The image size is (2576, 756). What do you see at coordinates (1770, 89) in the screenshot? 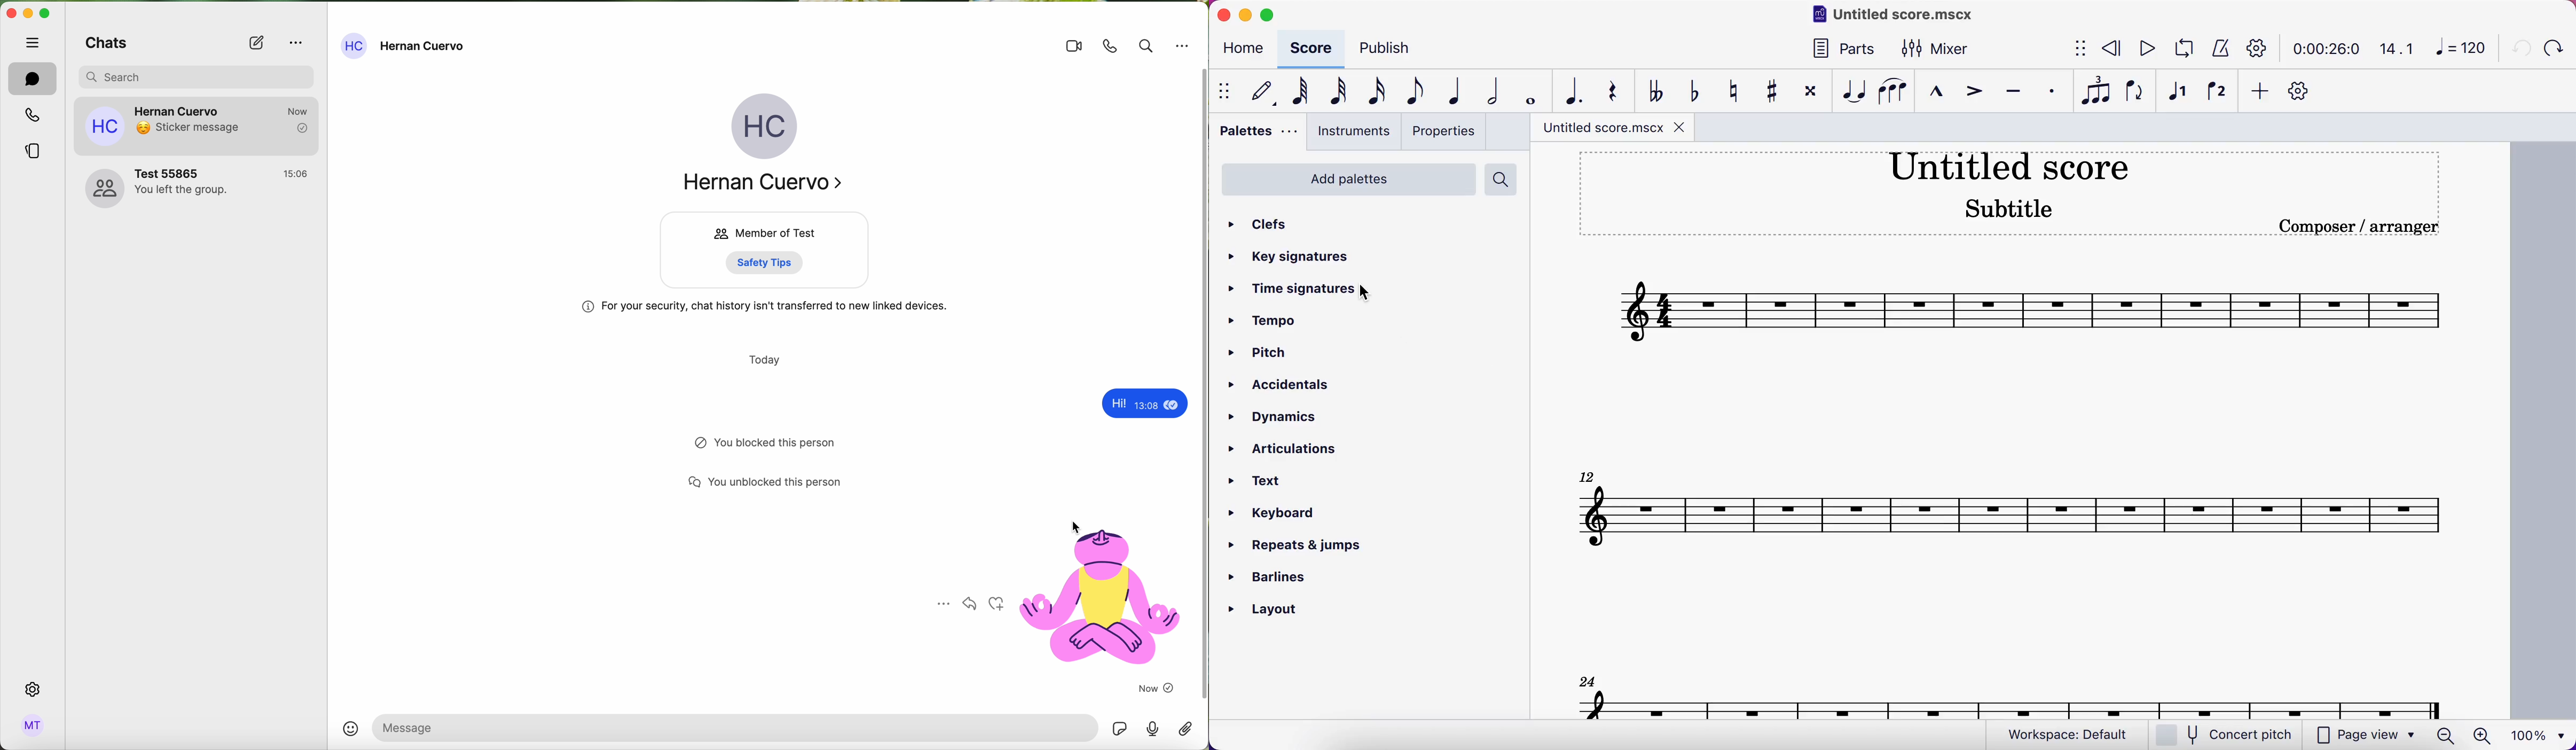
I see `toggle sharp` at bounding box center [1770, 89].